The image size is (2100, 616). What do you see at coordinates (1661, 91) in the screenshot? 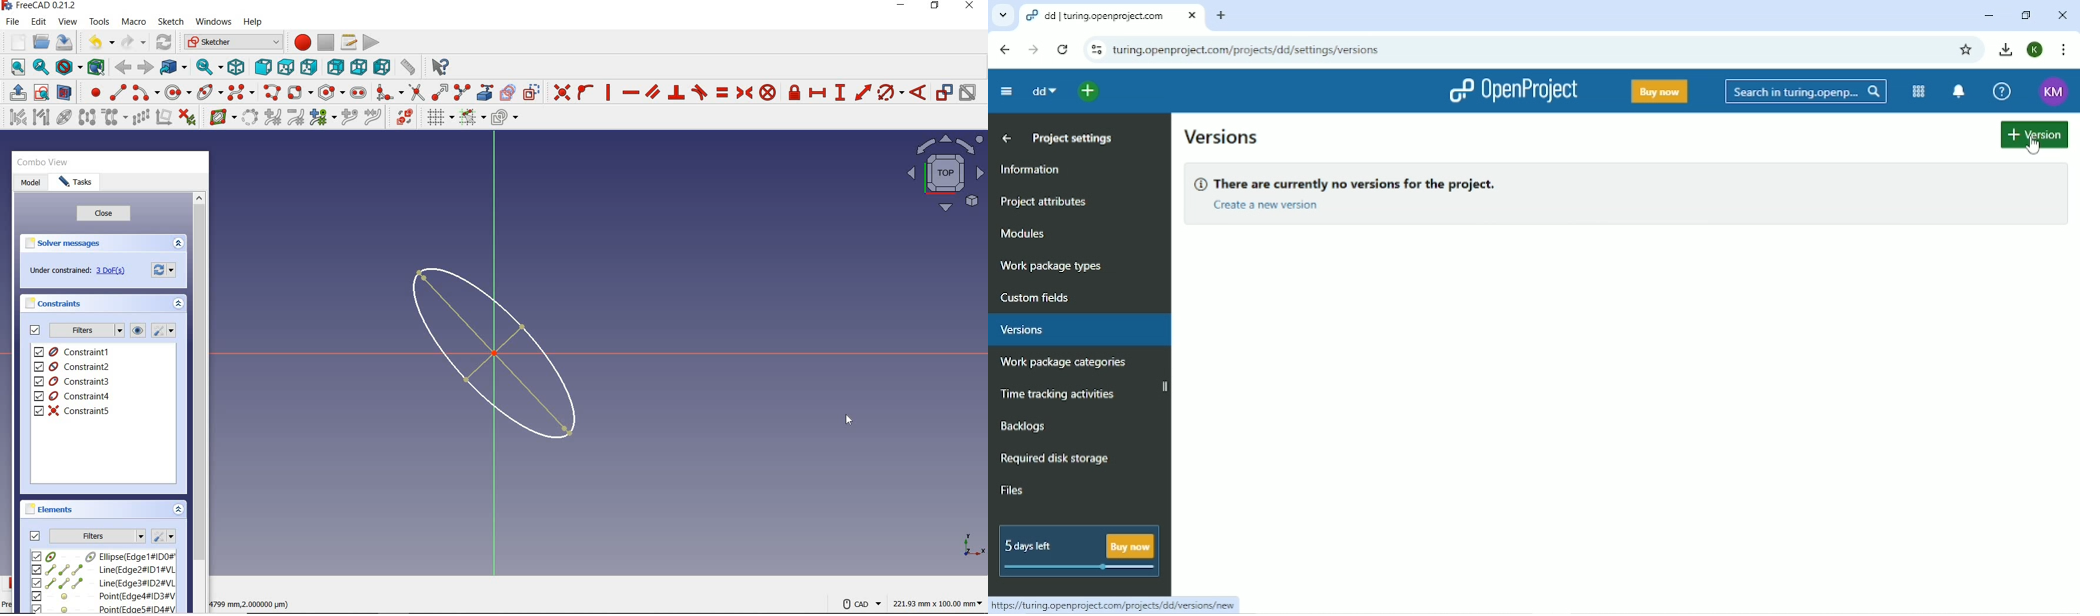
I see `Buy now` at bounding box center [1661, 91].